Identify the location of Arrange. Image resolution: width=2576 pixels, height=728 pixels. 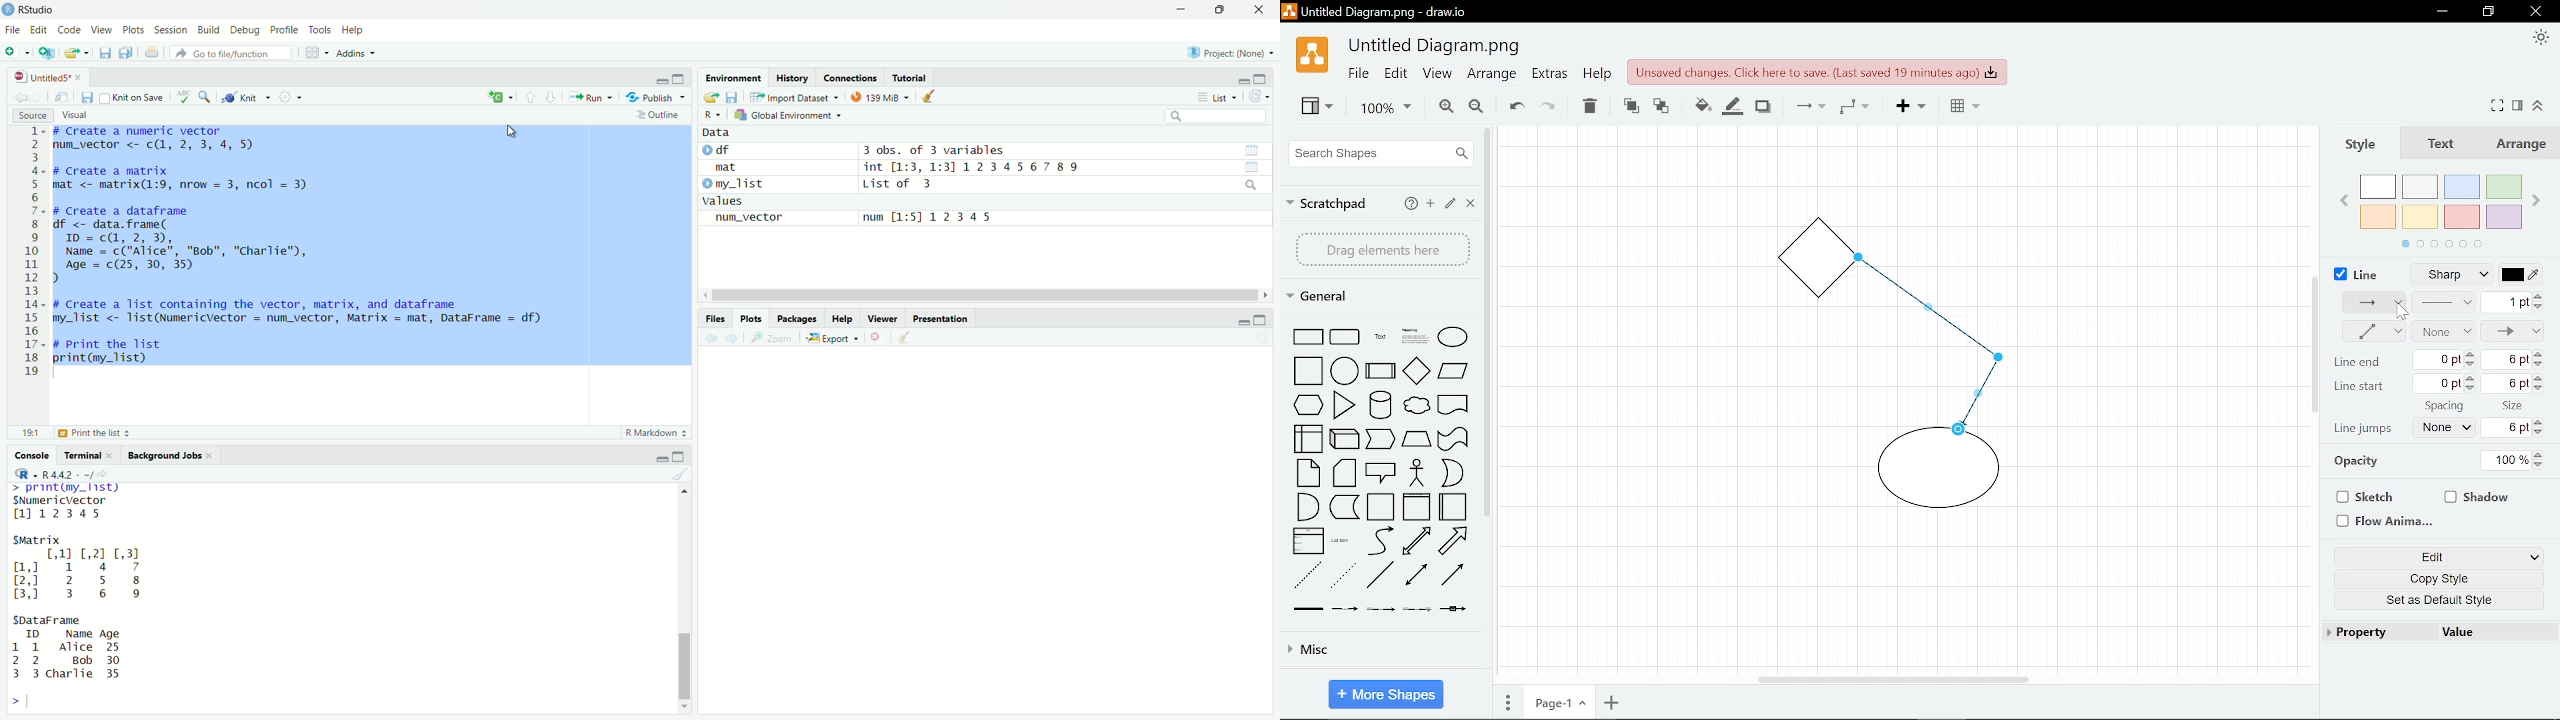
(1491, 76).